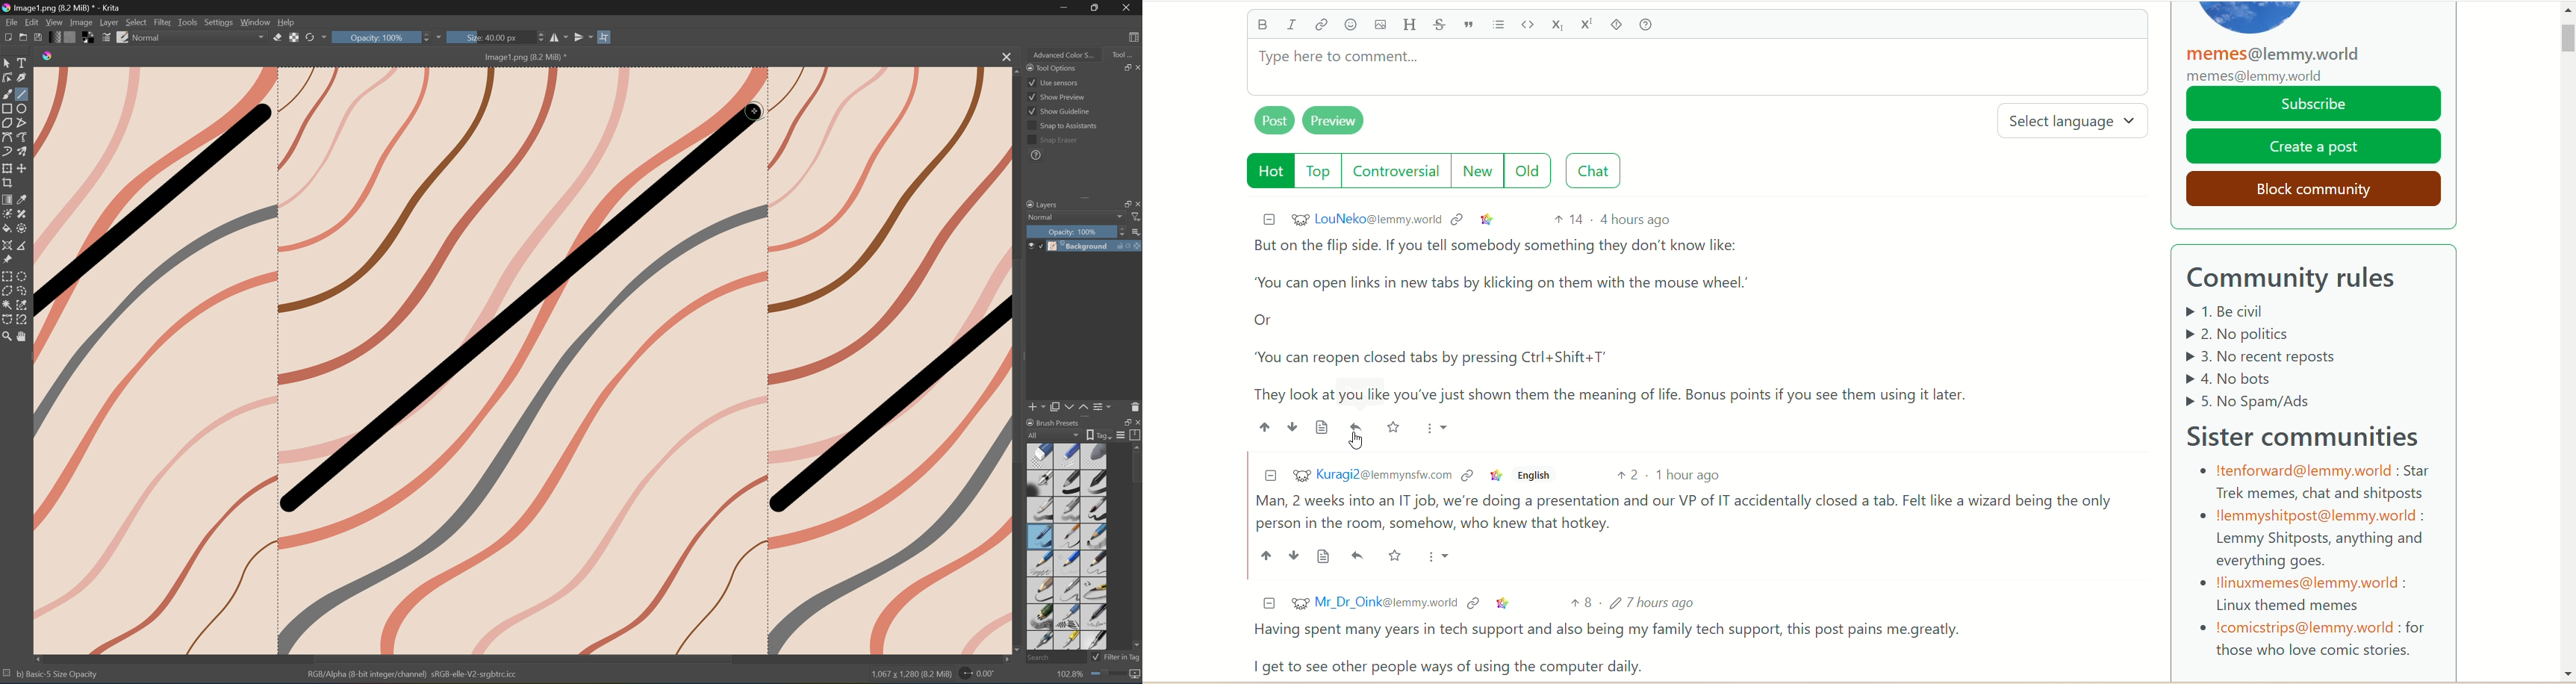 The image size is (2576, 700). I want to click on View, so click(54, 21).